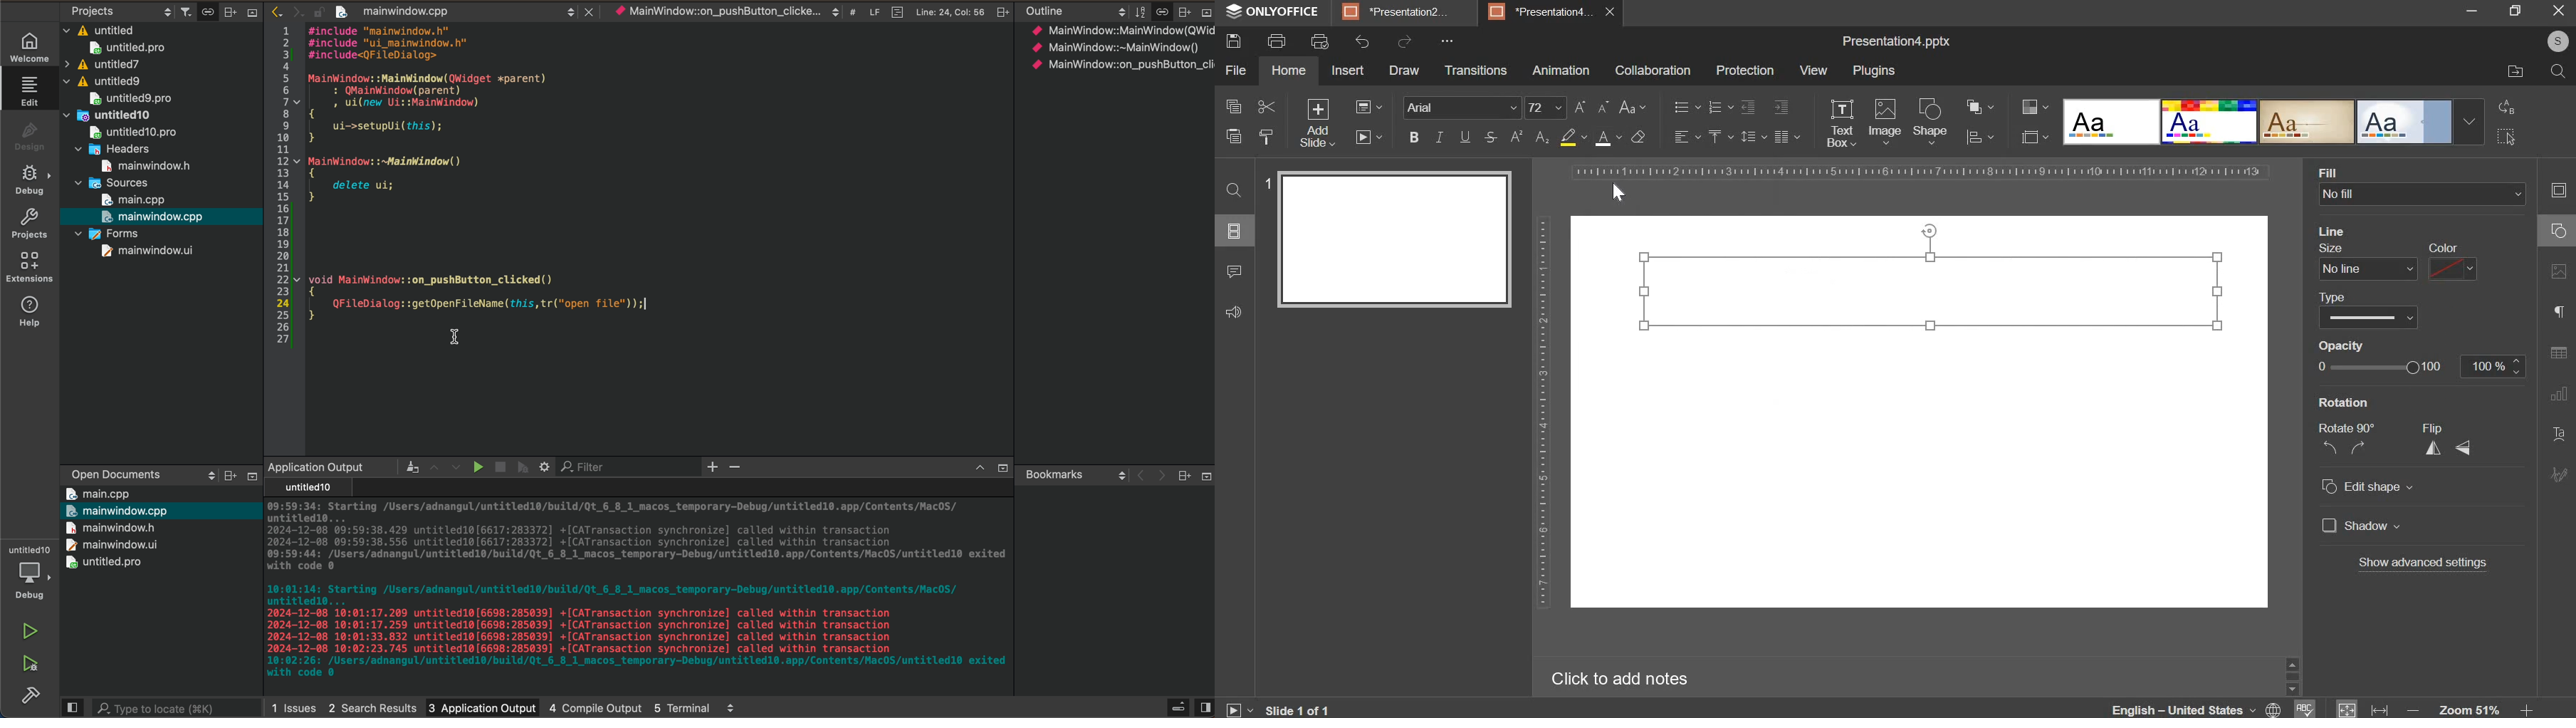  I want to click on help, so click(28, 315).